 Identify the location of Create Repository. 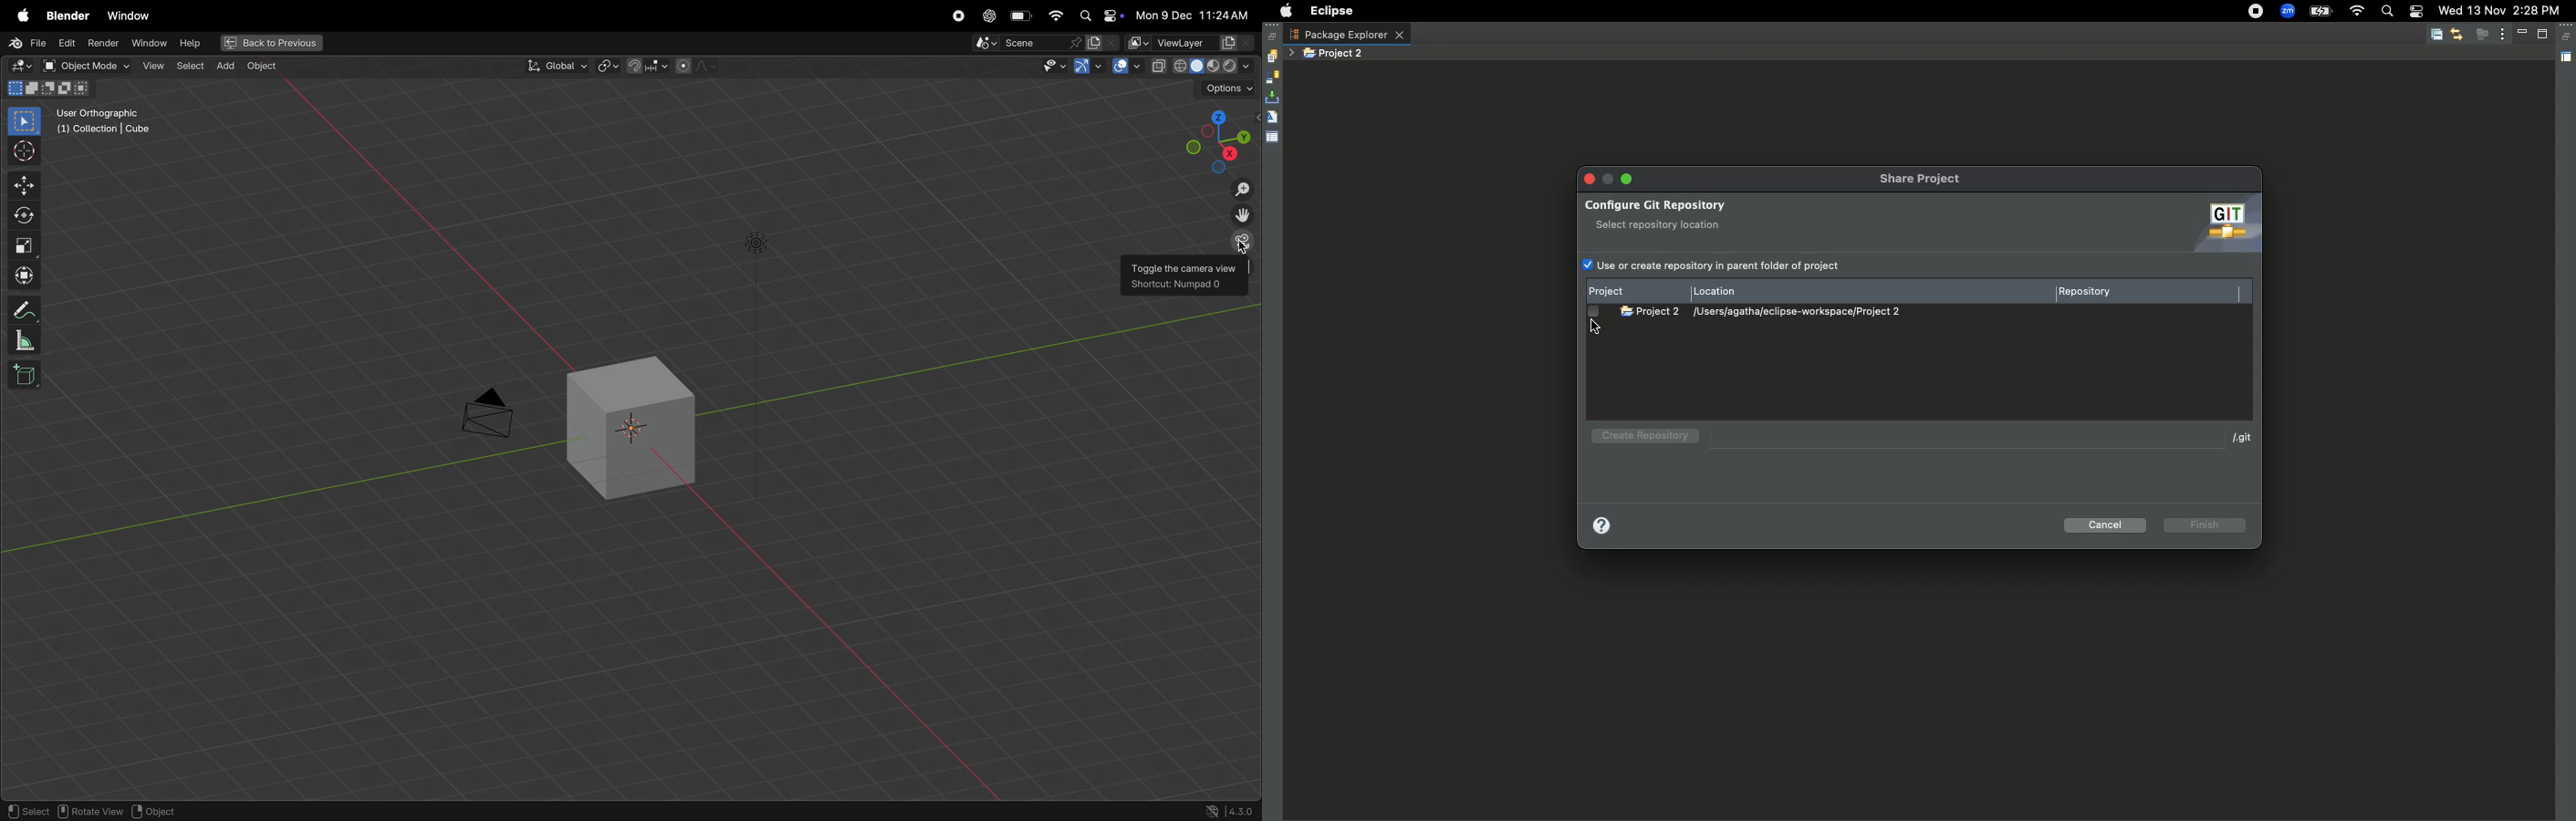
(1642, 436).